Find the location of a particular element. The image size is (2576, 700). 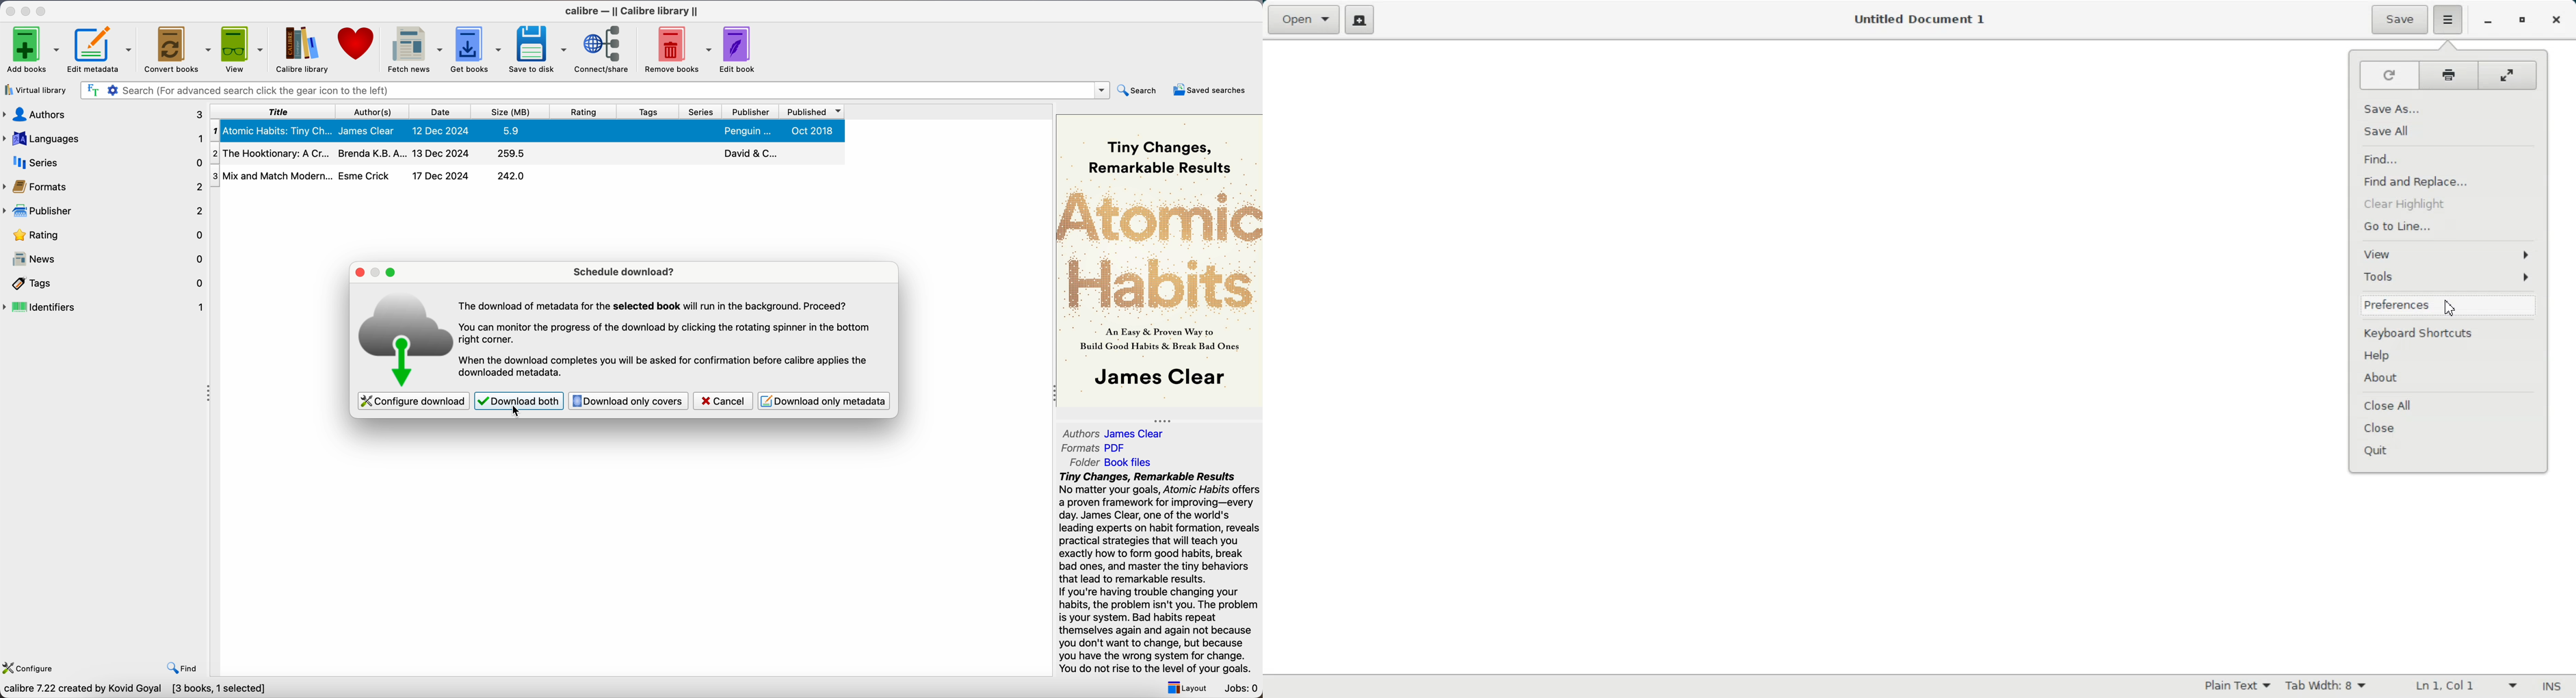

download only covers is located at coordinates (629, 401).